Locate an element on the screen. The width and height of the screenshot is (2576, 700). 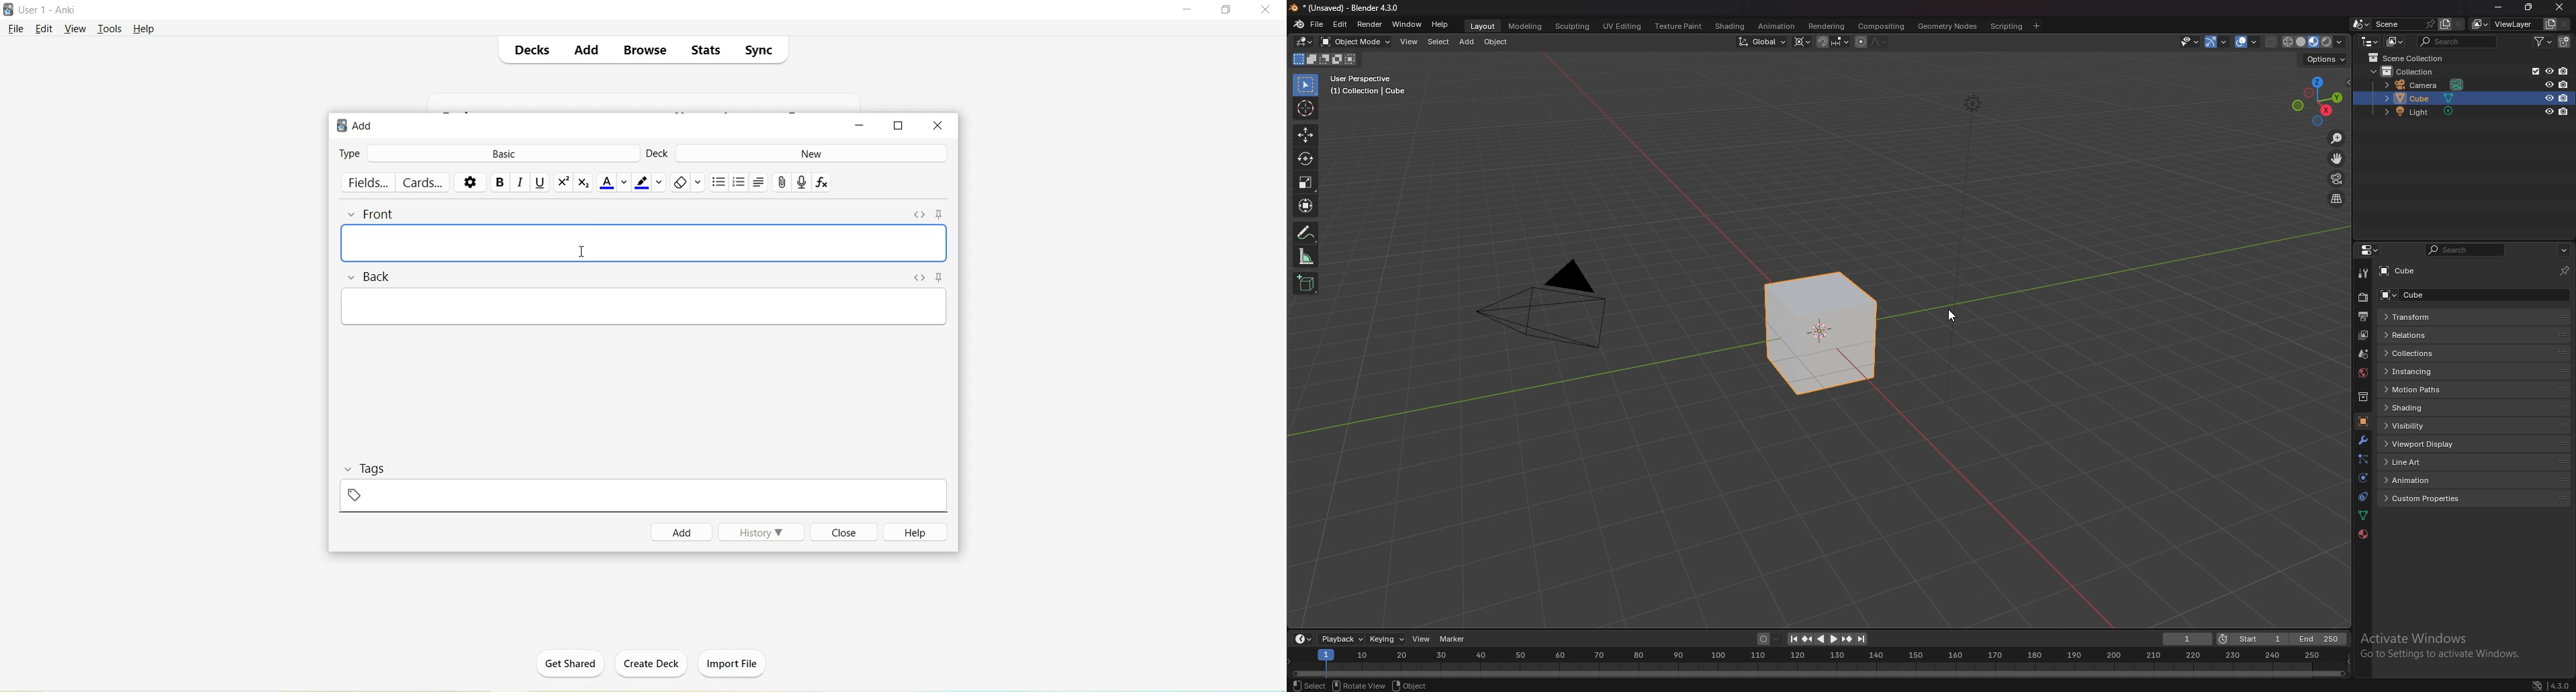
cursor is located at coordinates (1953, 314).